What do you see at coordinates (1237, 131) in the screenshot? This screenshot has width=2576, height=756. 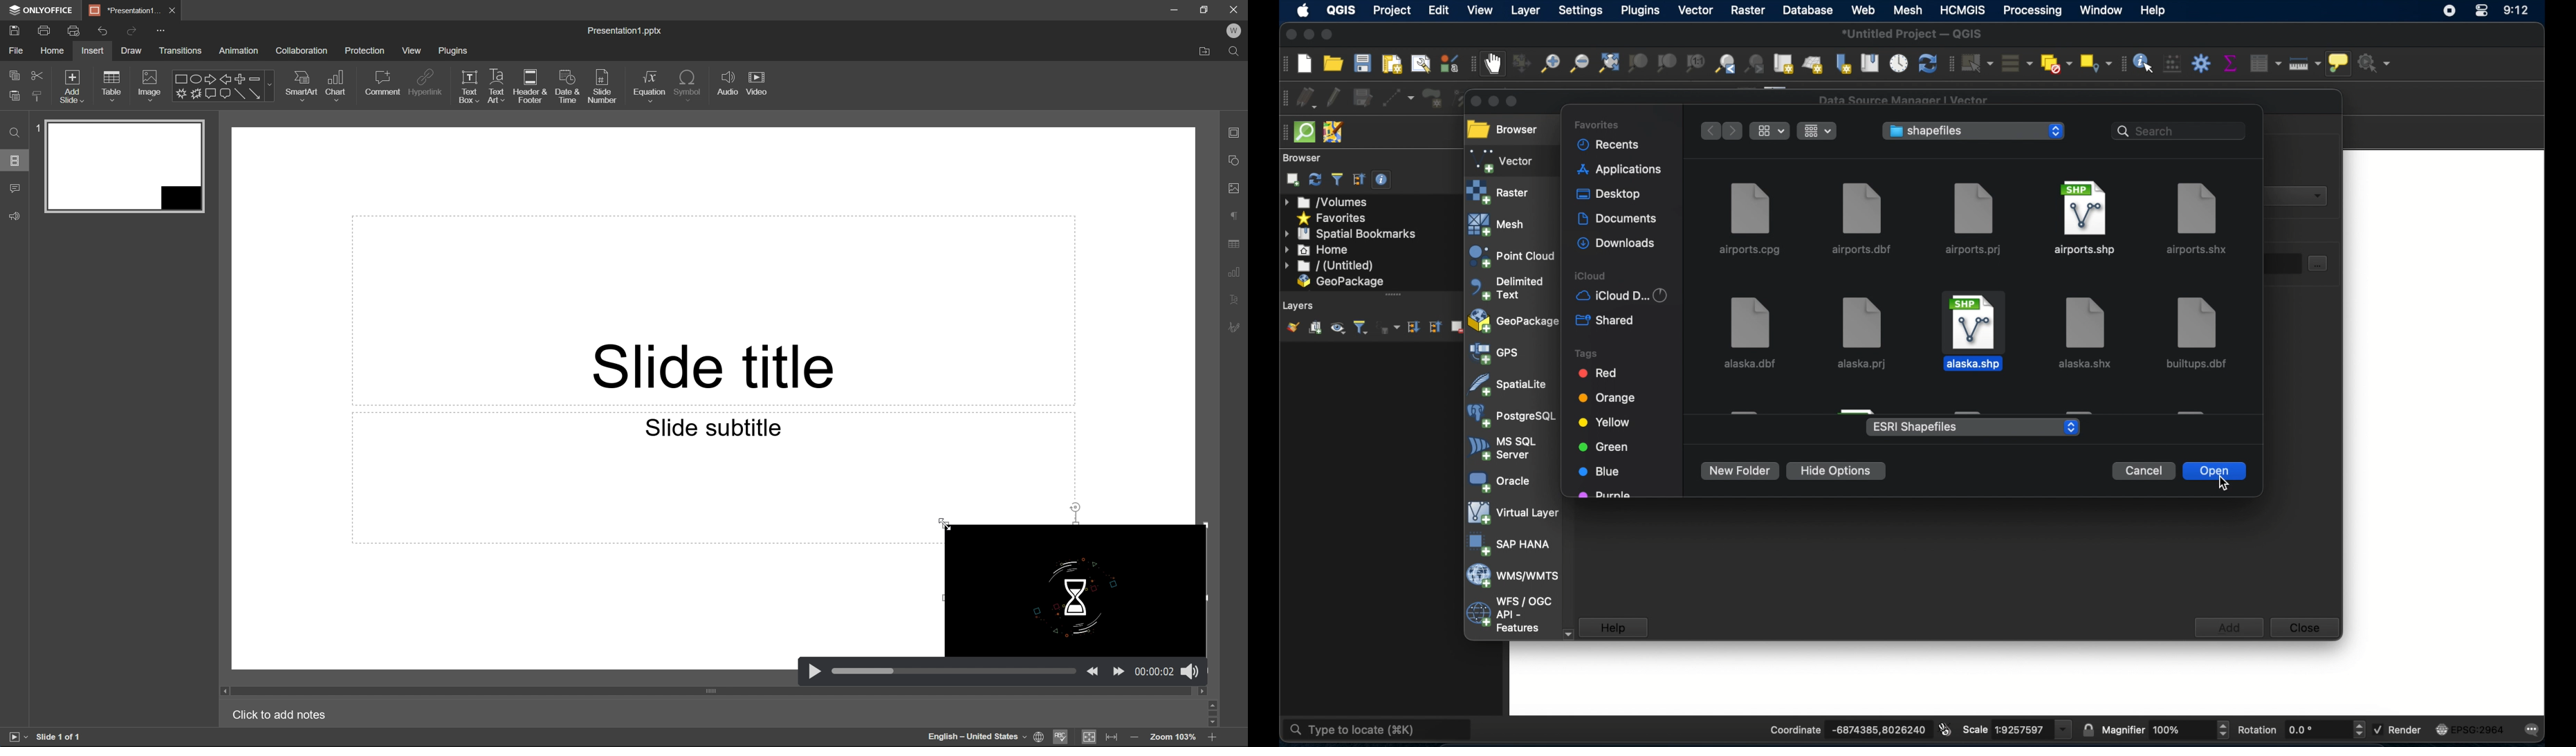 I see `slide settings` at bounding box center [1237, 131].